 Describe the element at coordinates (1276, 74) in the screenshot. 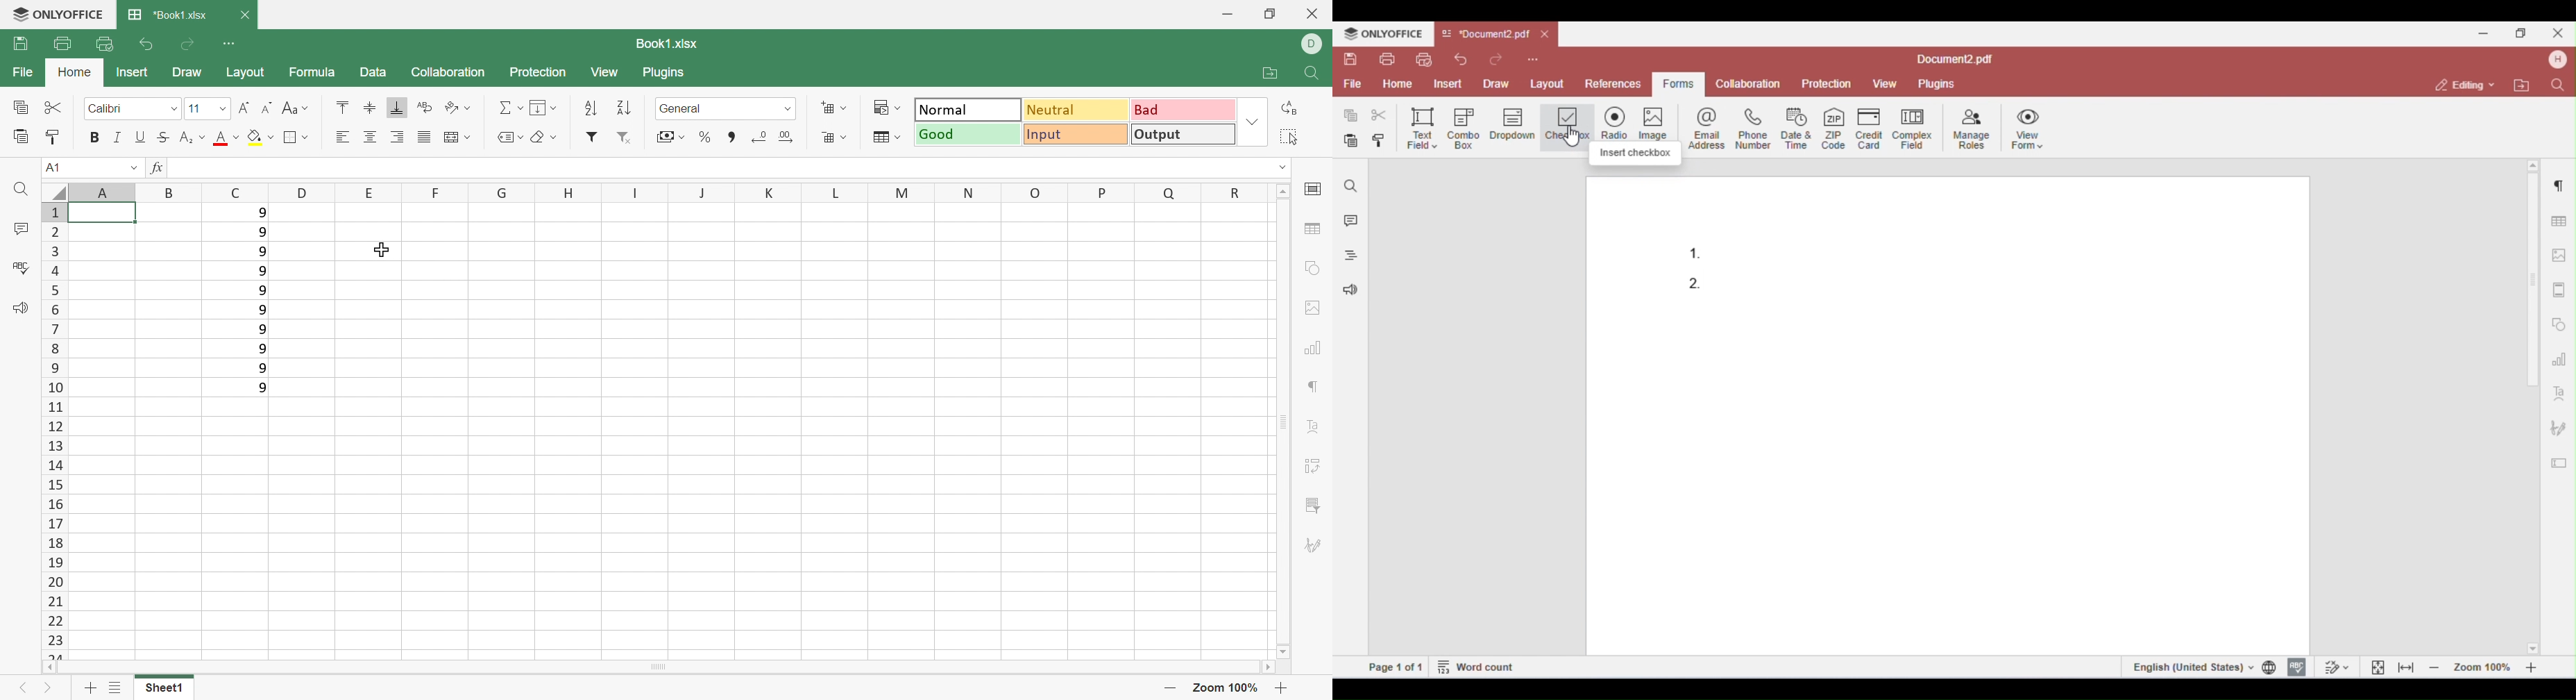

I see `Open file location` at that location.